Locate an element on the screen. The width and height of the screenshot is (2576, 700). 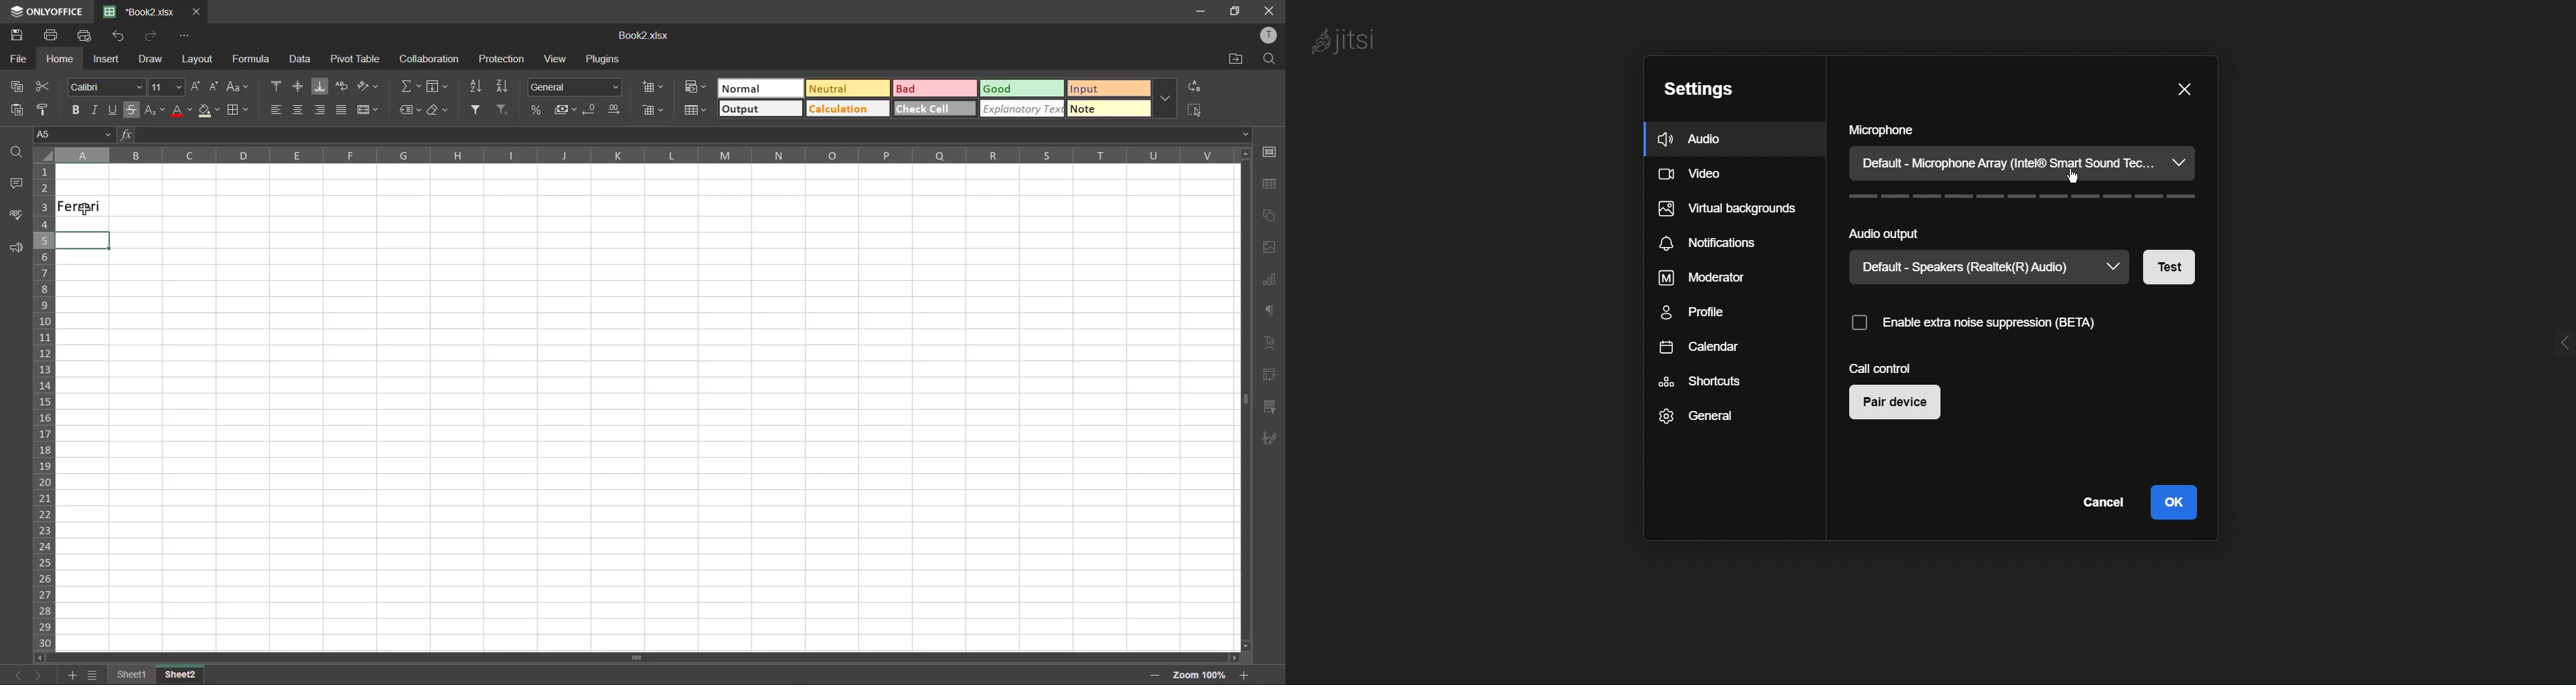
cursor is located at coordinates (2077, 180).